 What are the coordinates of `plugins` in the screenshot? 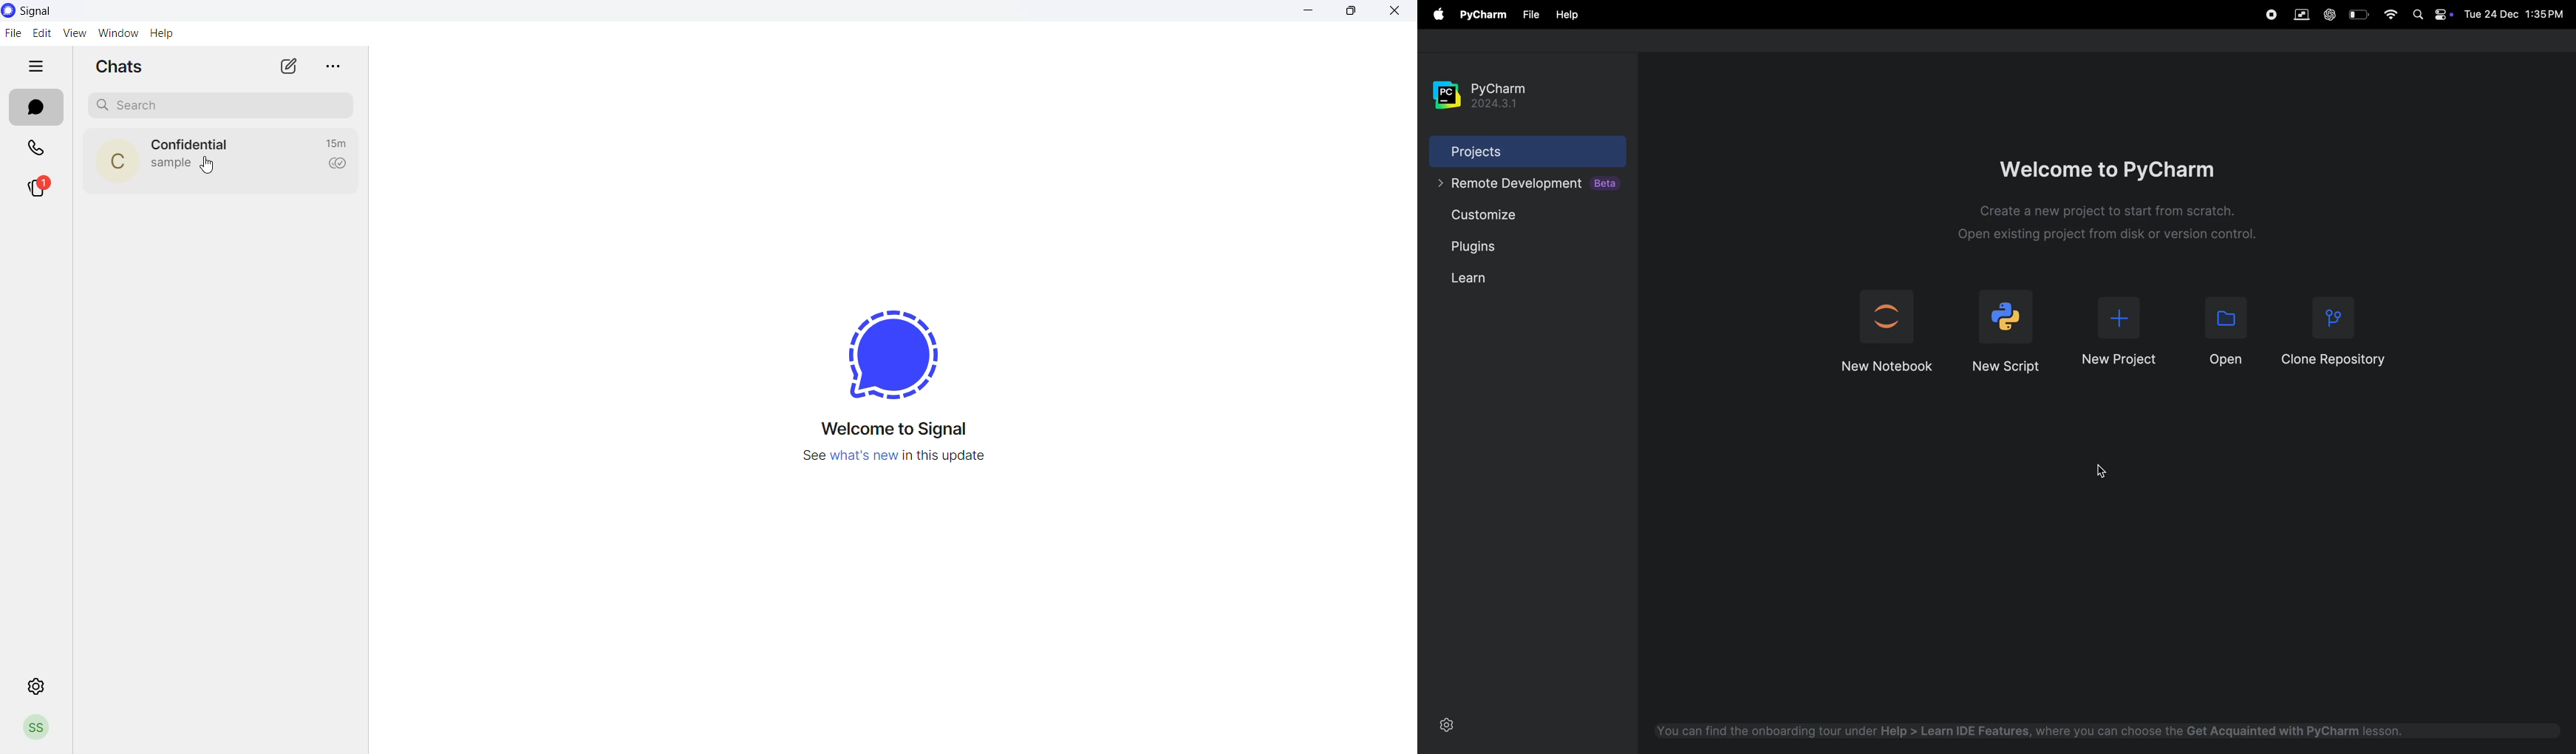 It's located at (1469, 244).